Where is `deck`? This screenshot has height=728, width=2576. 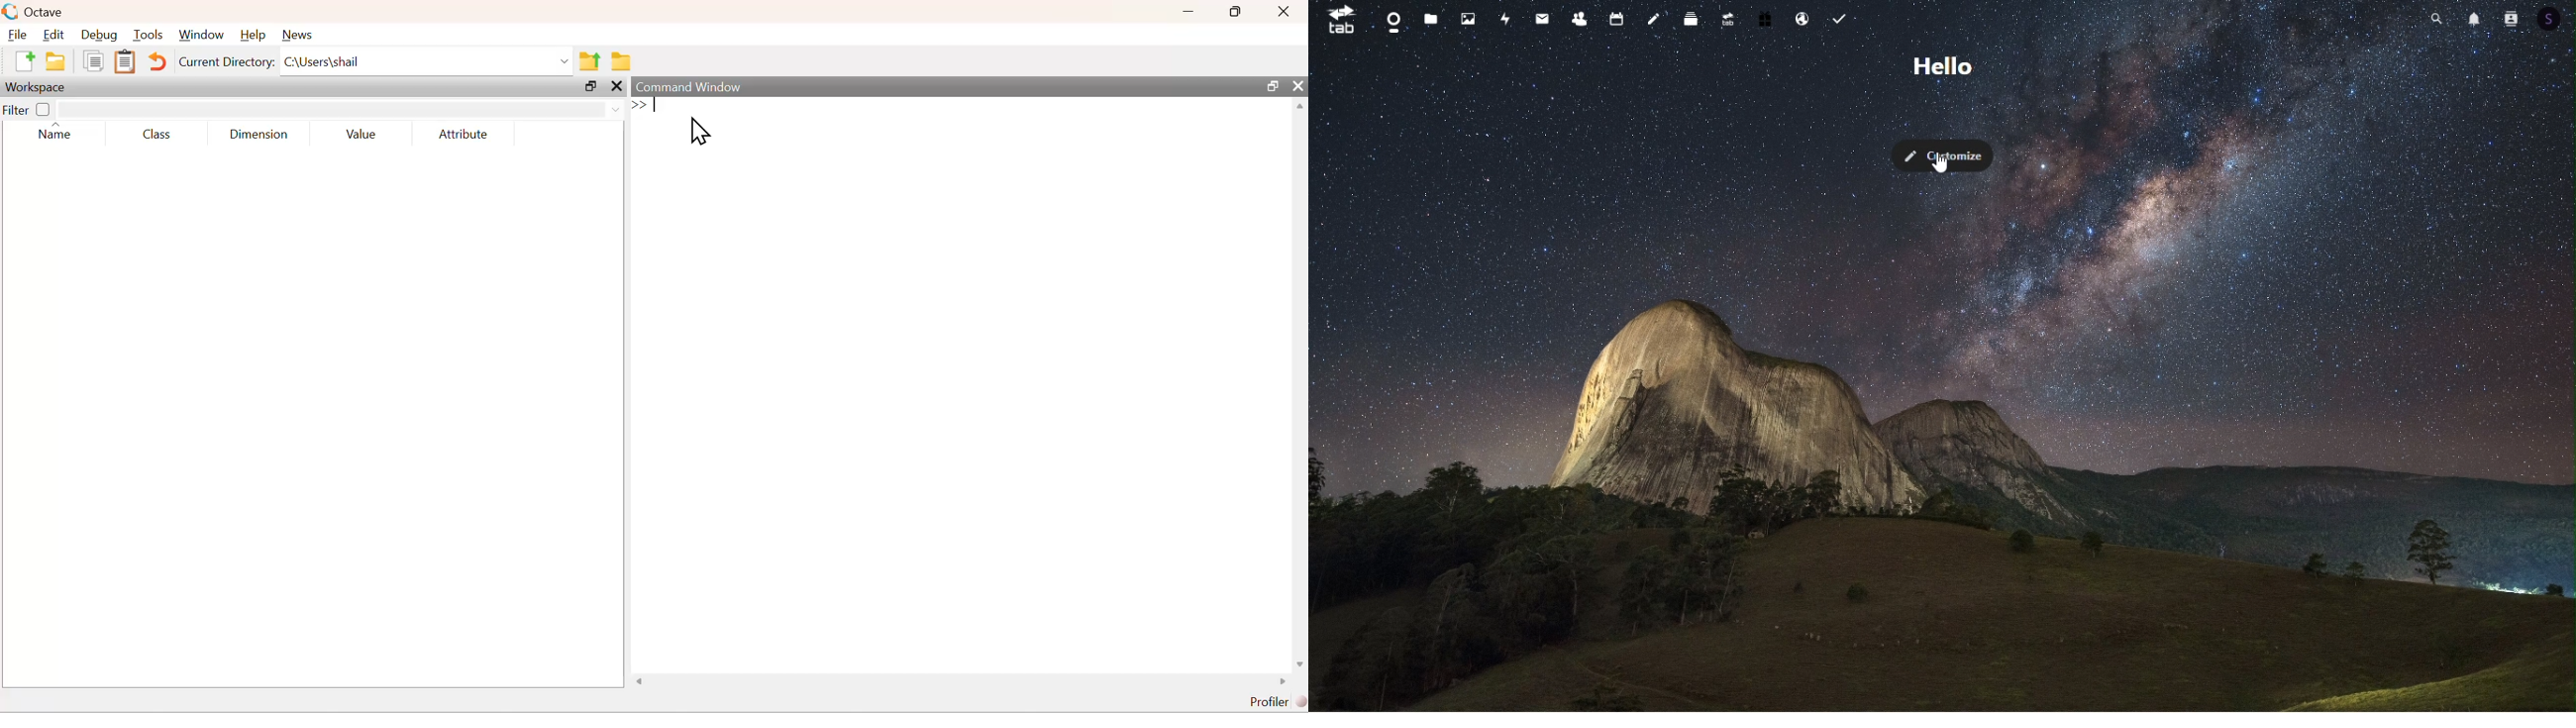 deck is located at coordinates (1691, 19).